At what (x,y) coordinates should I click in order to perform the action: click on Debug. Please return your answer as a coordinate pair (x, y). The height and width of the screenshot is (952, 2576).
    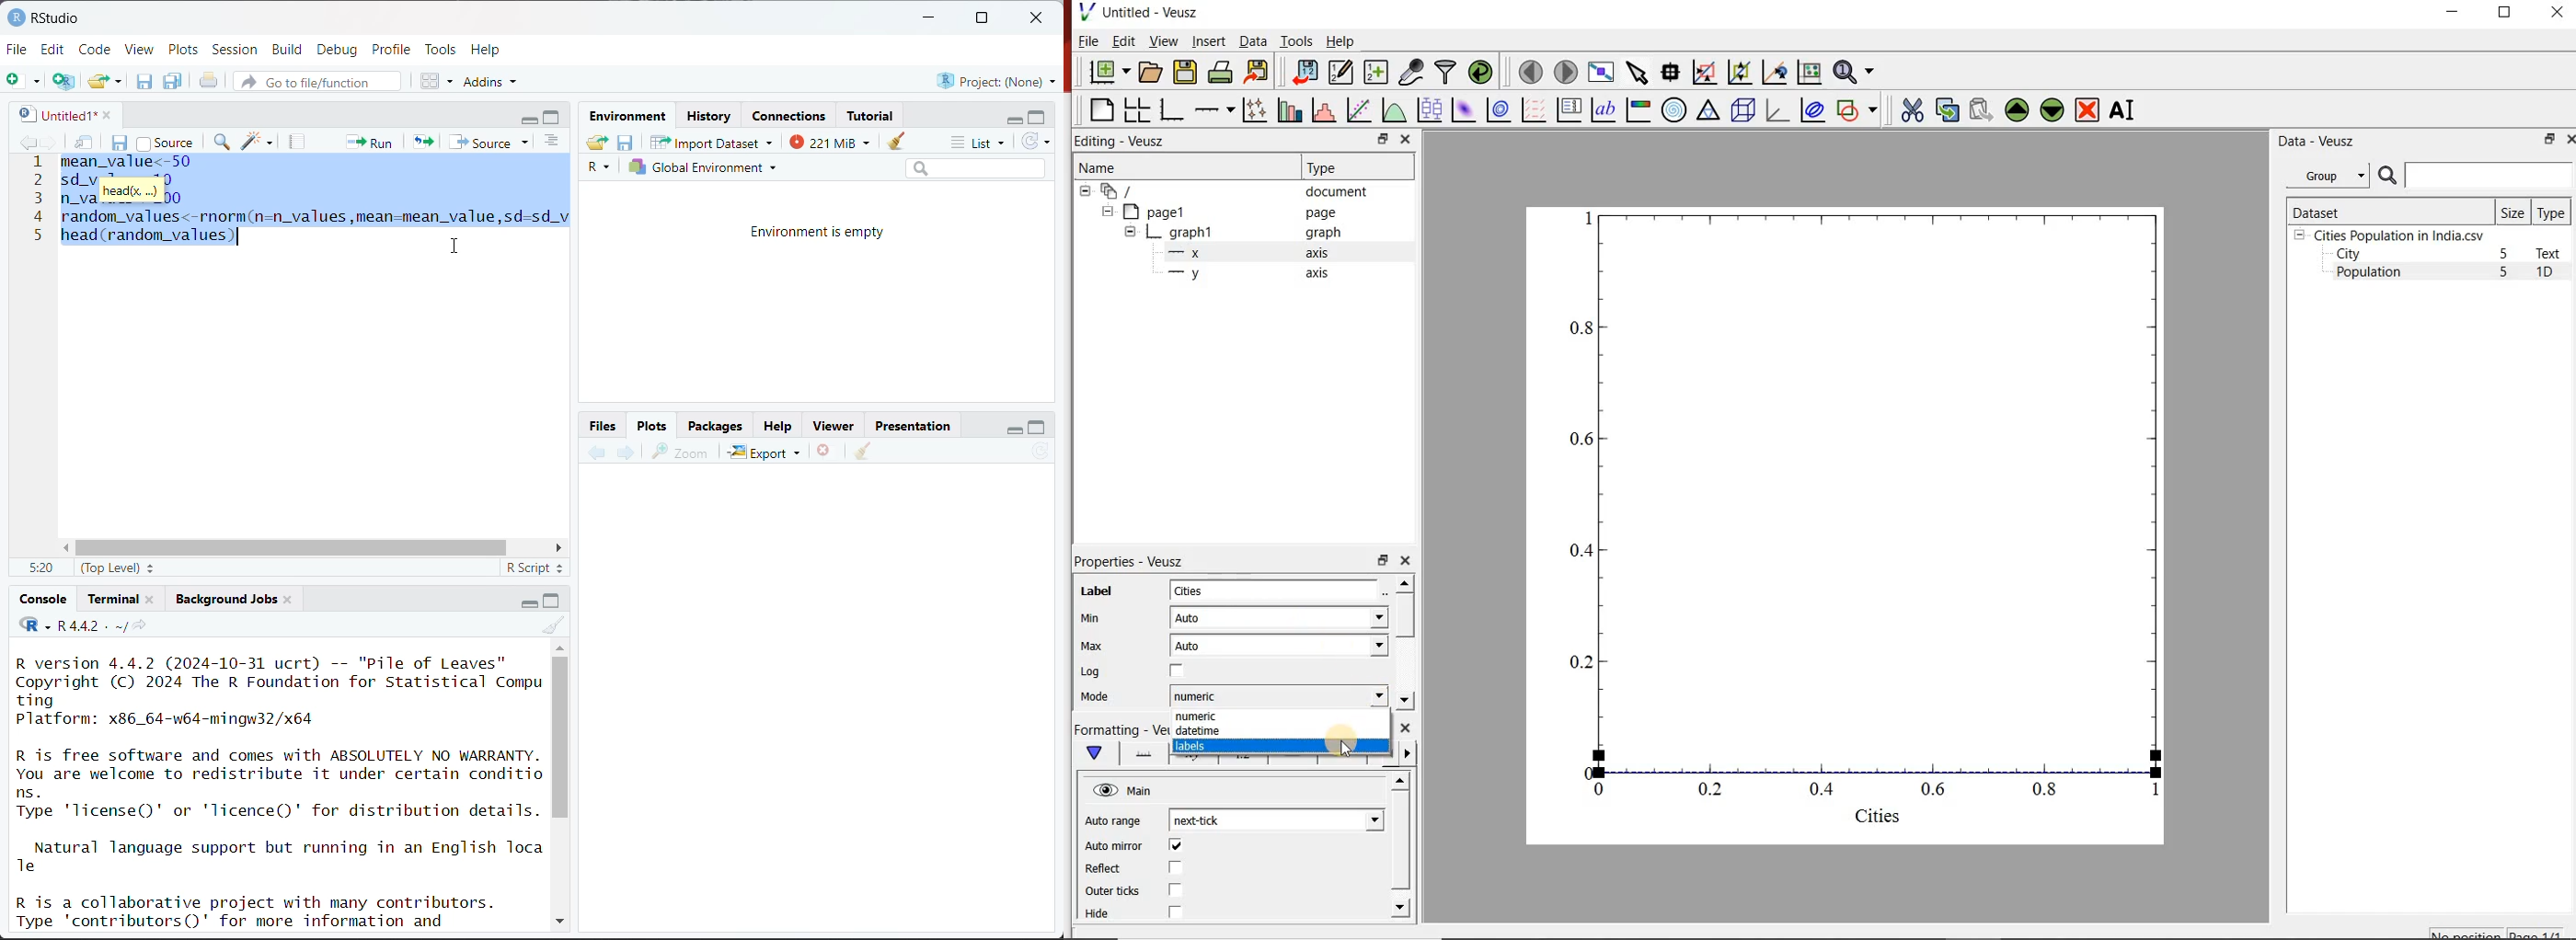
    Looking at the image, I should click on (337, 50).